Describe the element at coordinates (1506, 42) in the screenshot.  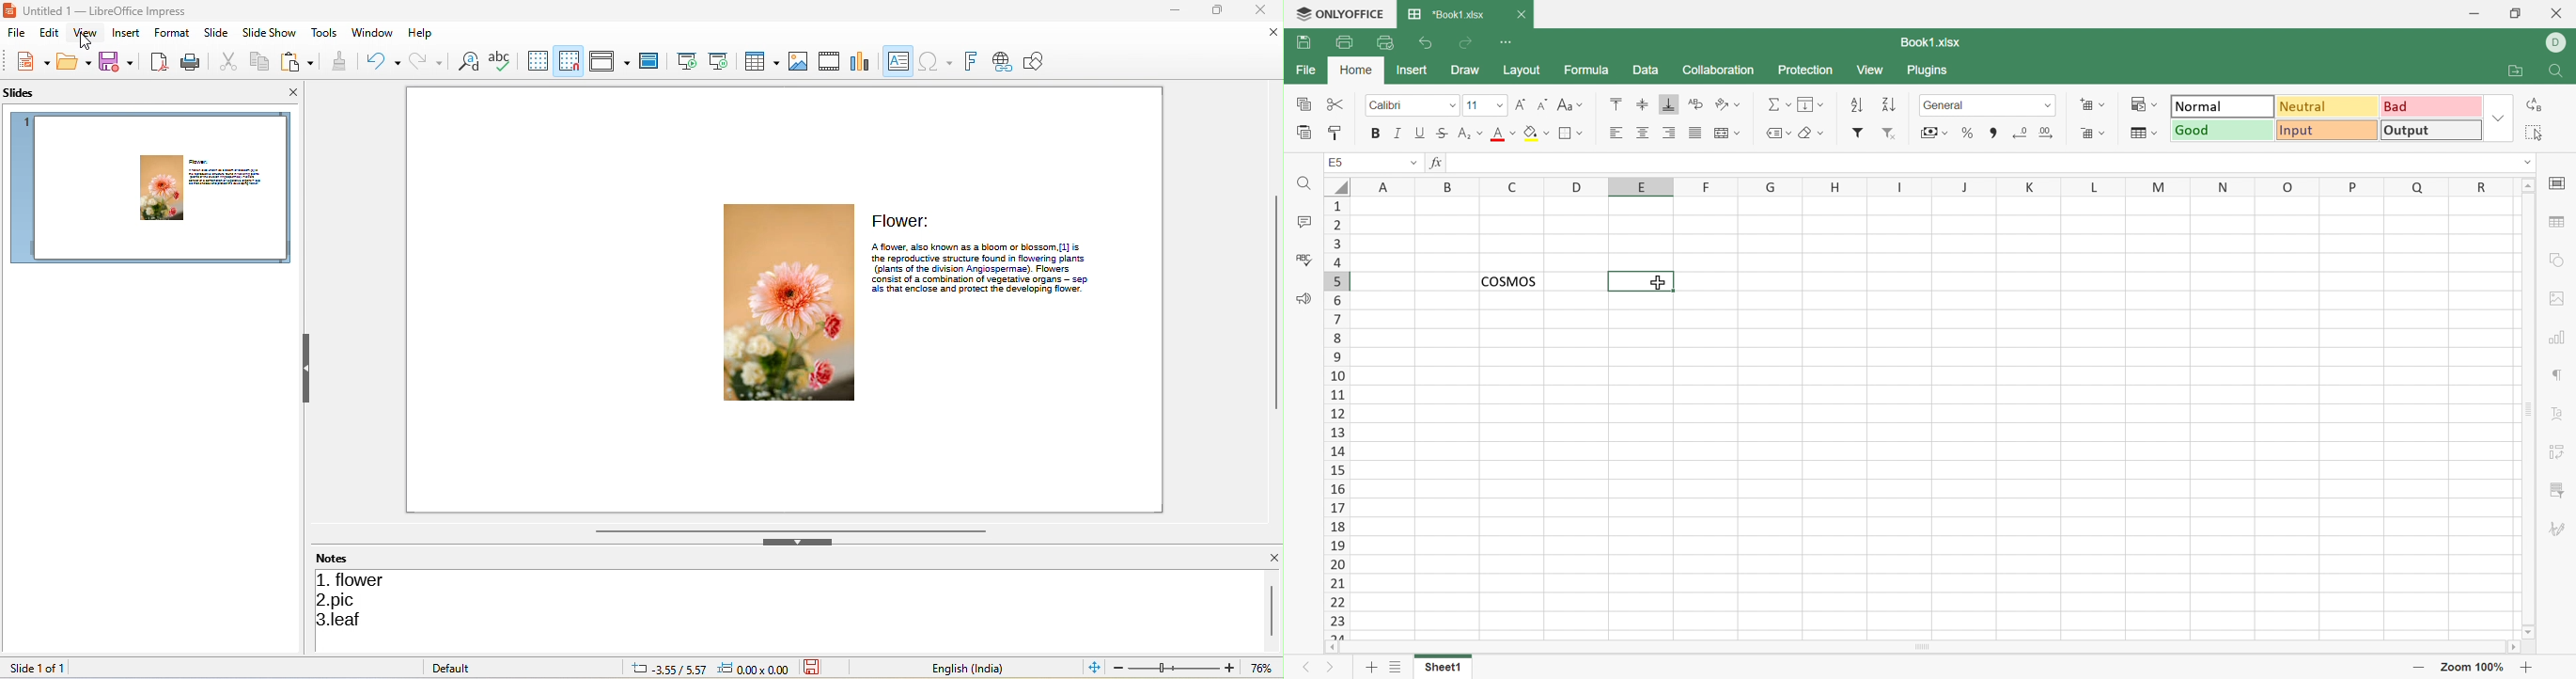
I see `Customize Quick Access Toolbar` at that location.